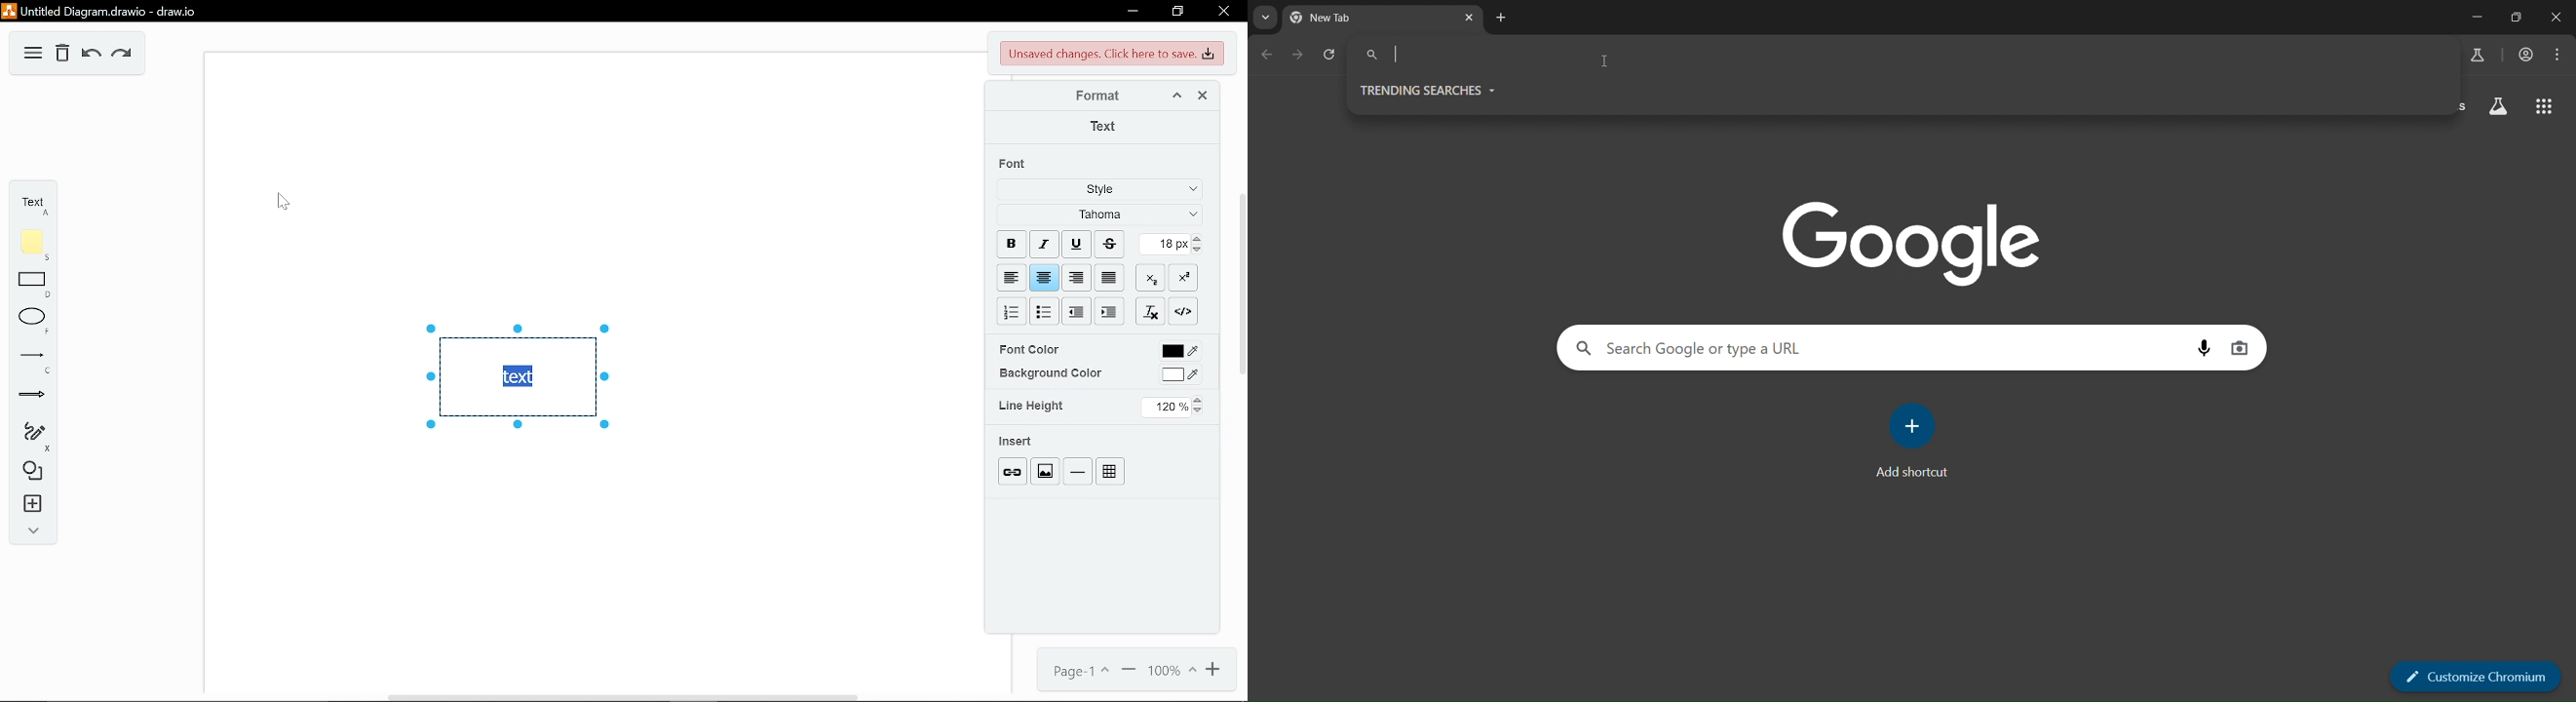  What do you see at coordinates (1173, 408) in the screenshot?
I see `change line height` at bounding box center [1173, 408].